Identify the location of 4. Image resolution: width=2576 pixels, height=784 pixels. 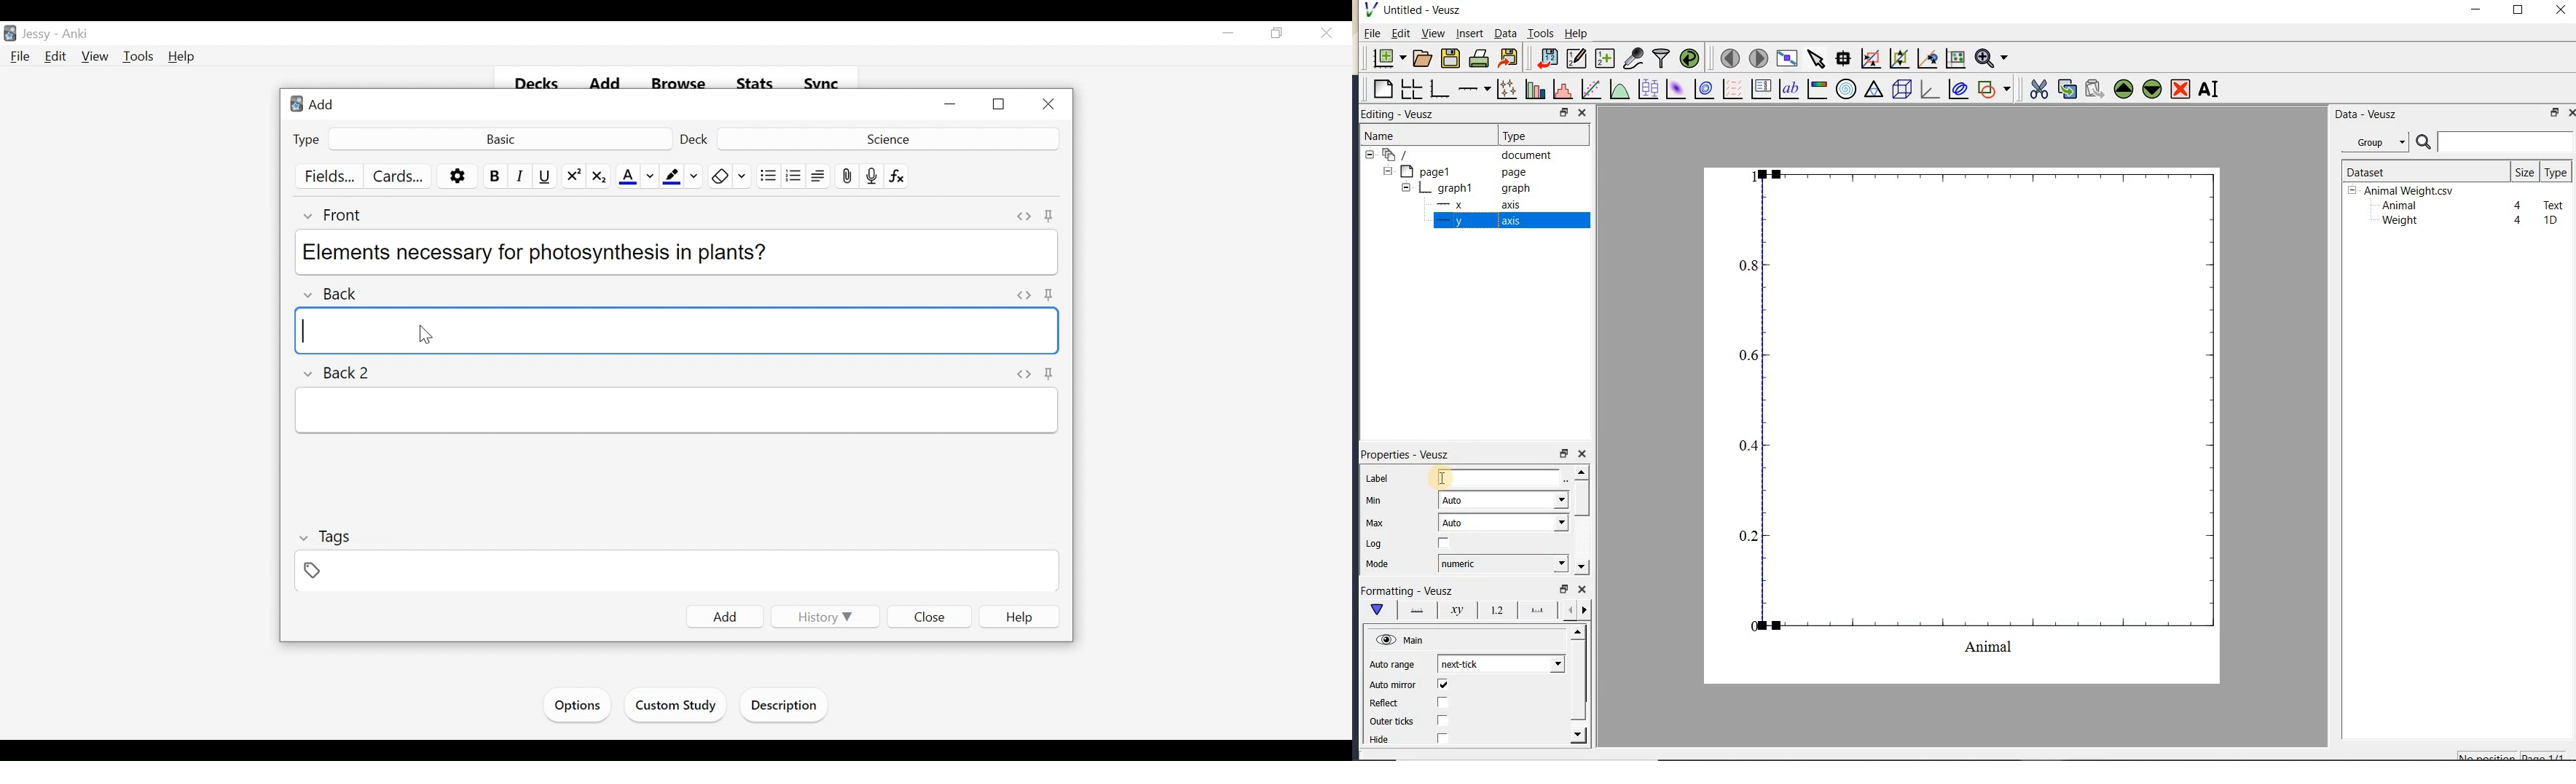
(2518, 206).